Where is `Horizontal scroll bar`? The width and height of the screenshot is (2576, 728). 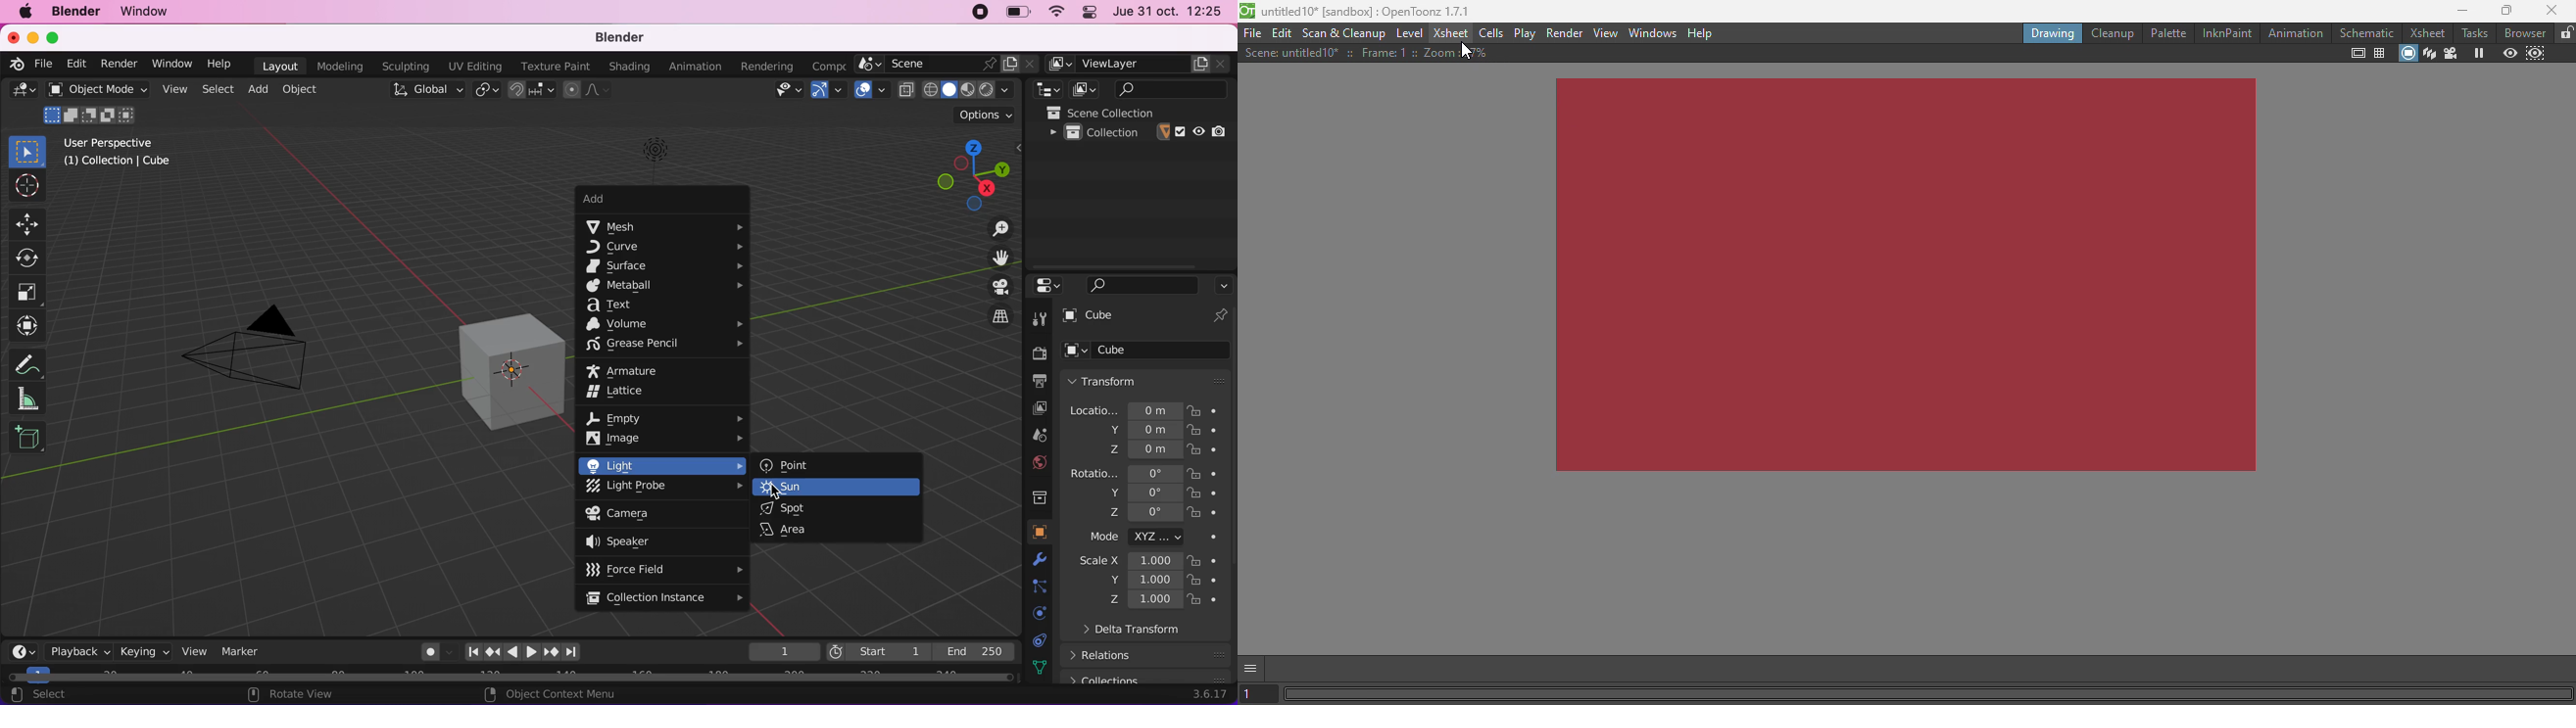 Horizontal scroll bar is located at coordinates (1929, 696).